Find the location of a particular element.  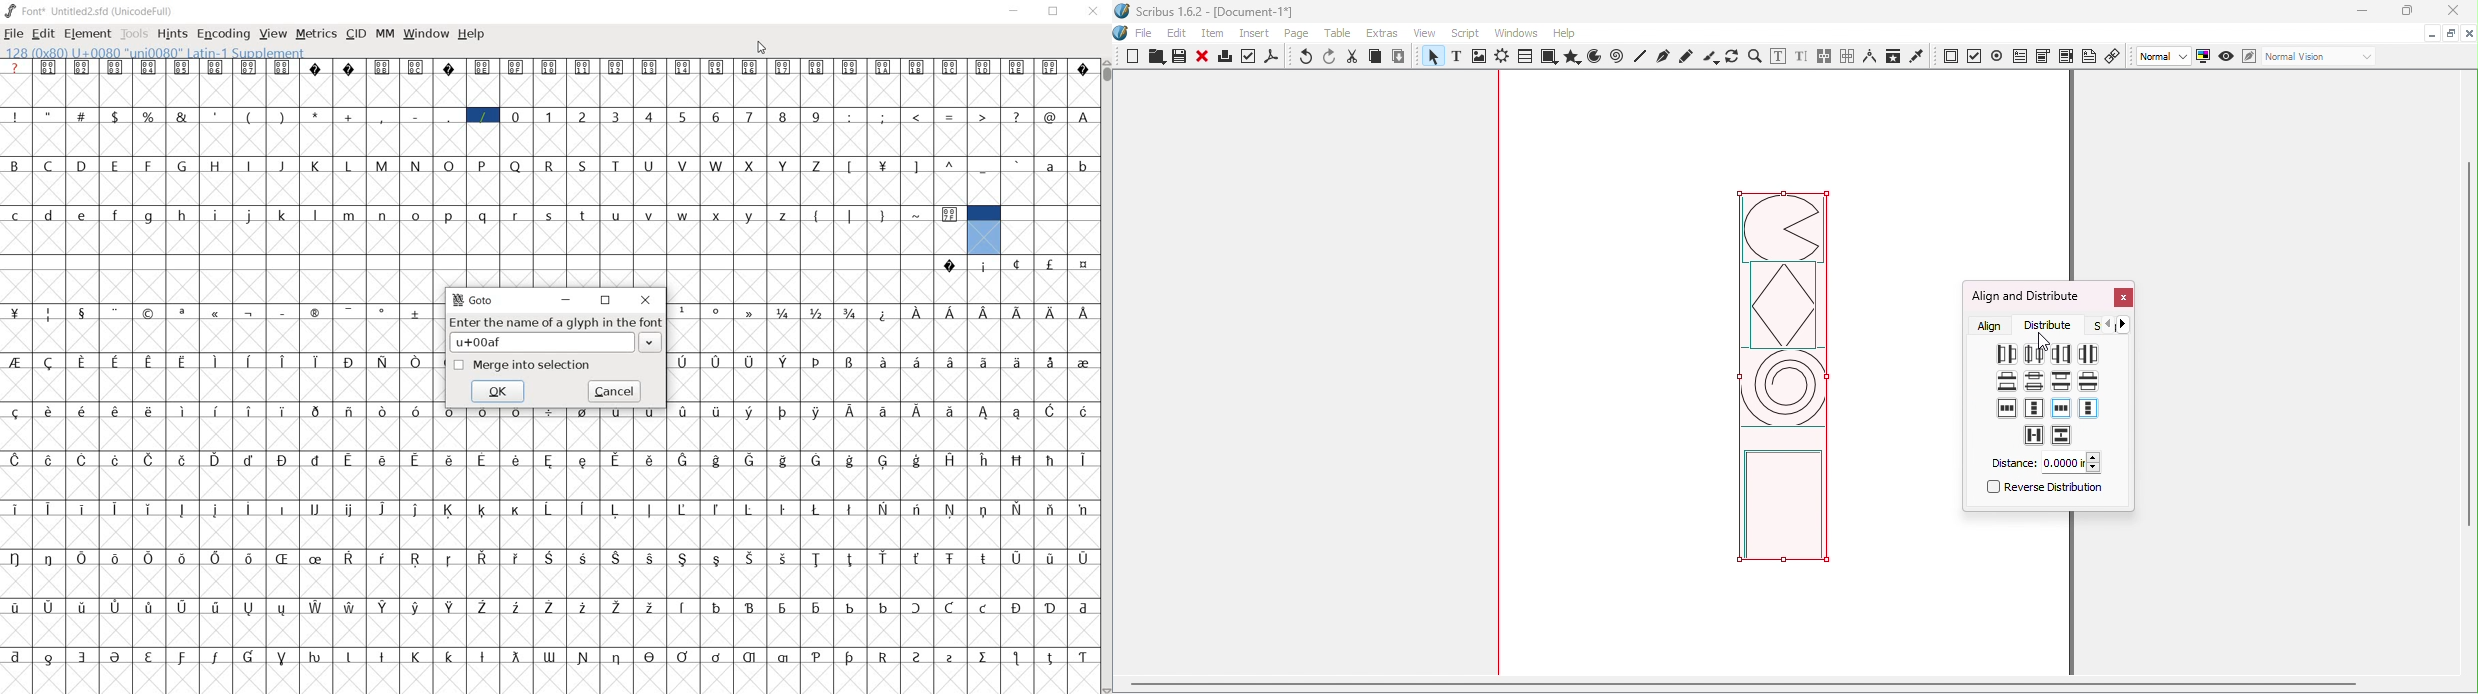

Symbol is located at coordinates (785, 411).